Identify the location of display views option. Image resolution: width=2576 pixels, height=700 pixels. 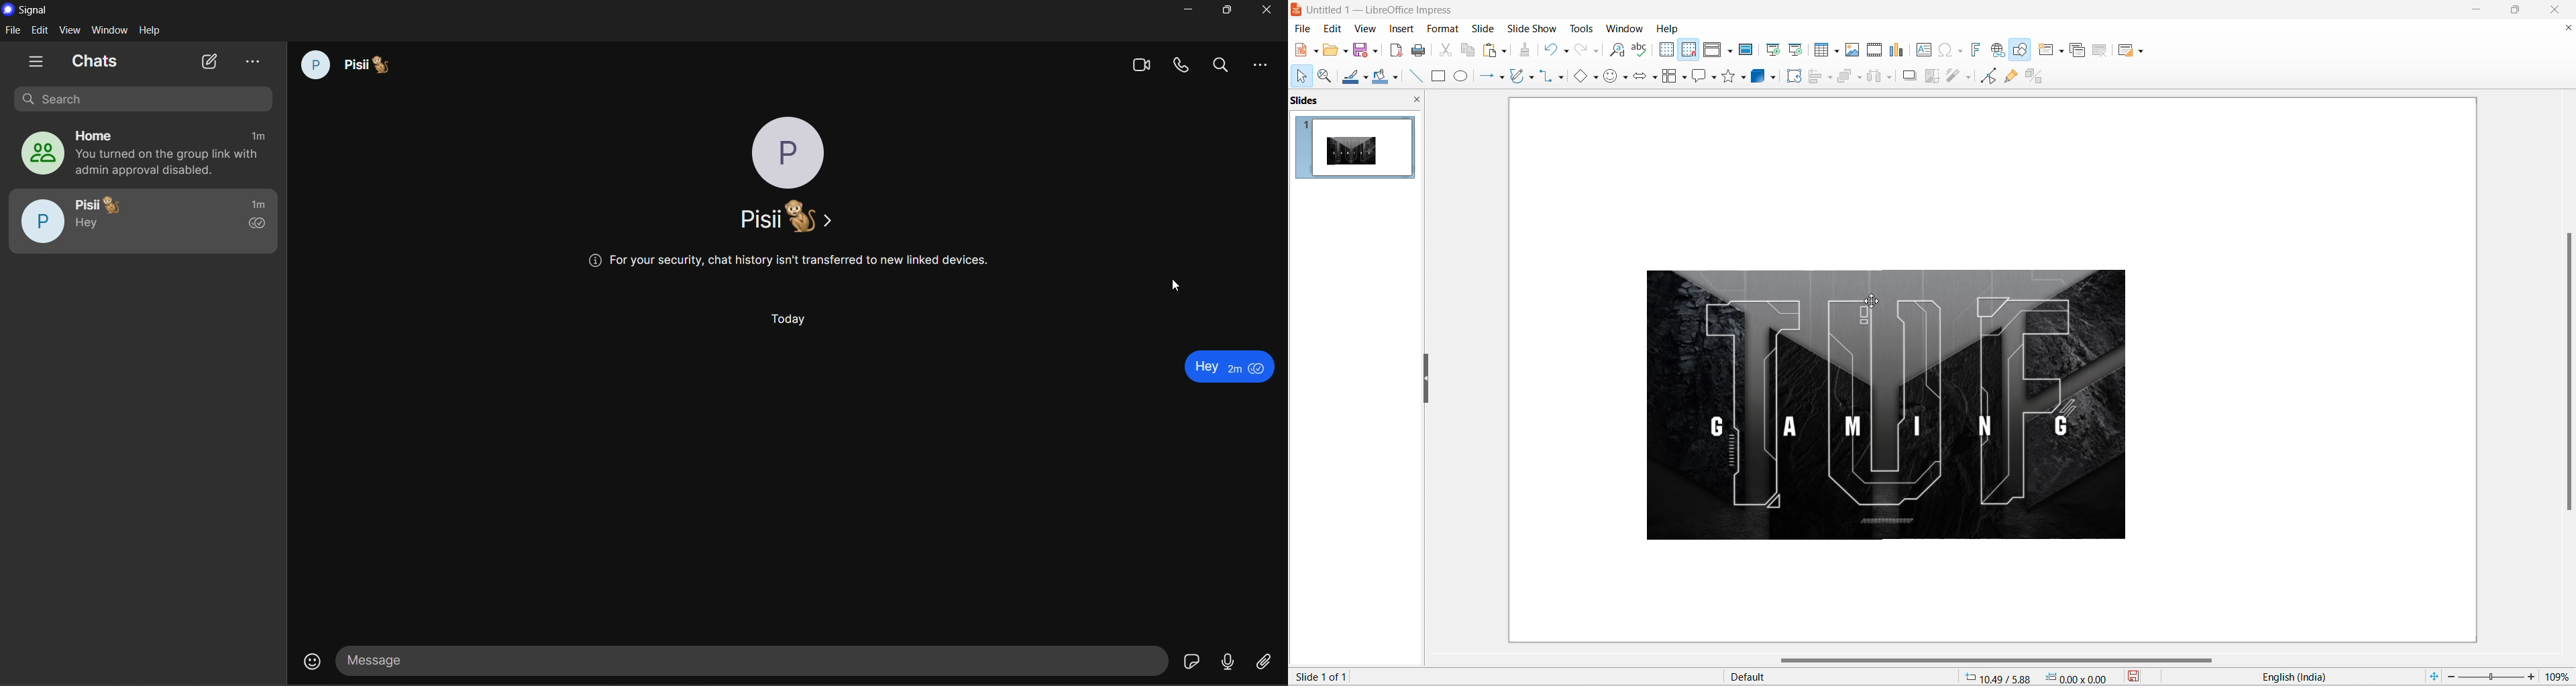
(1730, 52).